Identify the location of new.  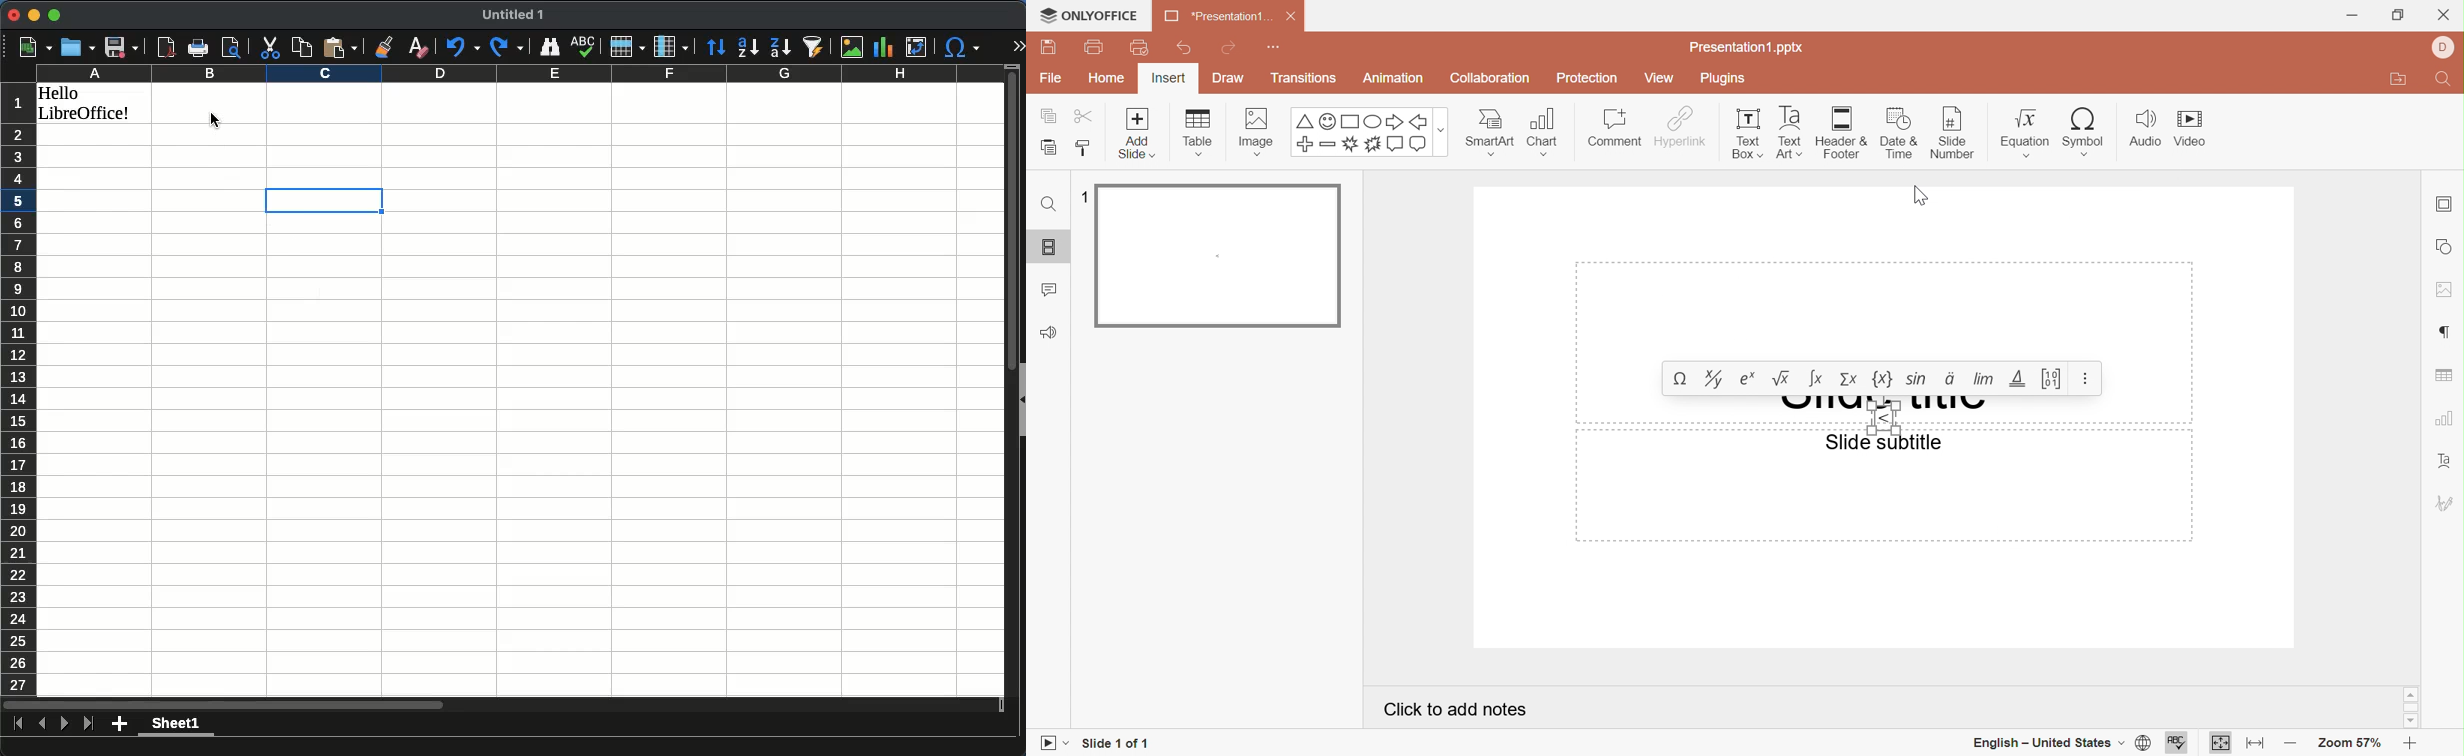
(31, 45).